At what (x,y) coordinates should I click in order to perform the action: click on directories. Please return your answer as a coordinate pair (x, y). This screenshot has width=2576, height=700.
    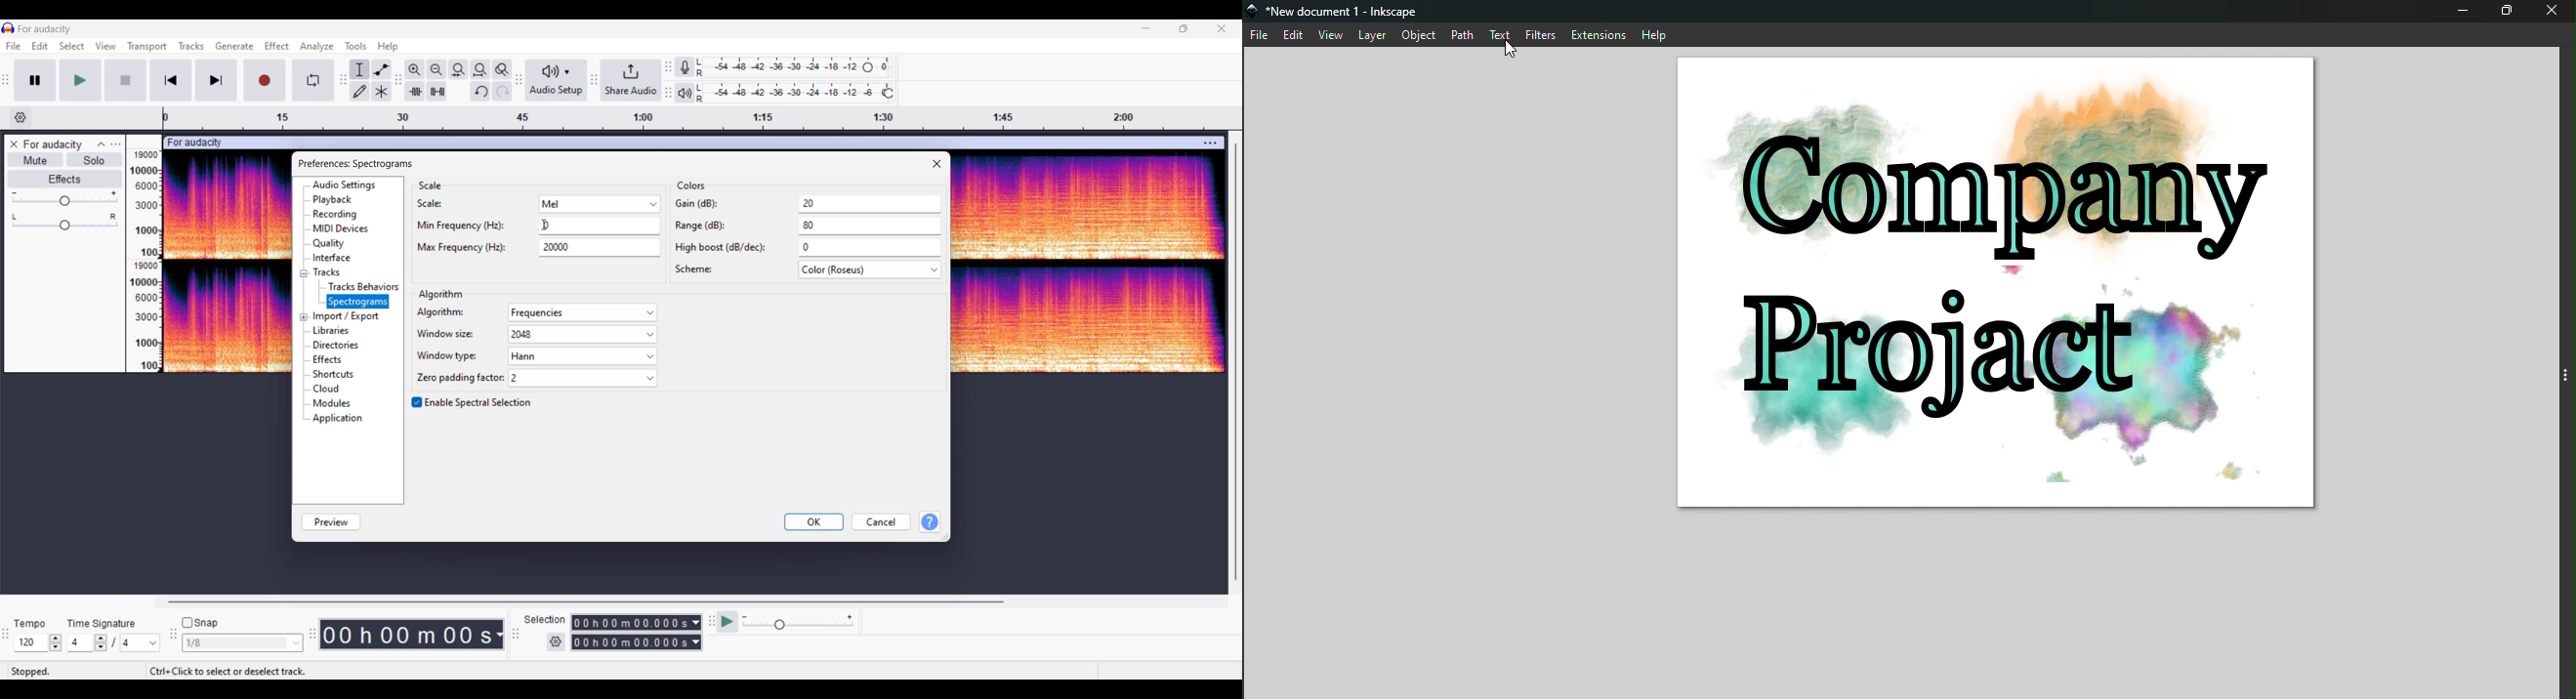
    Looking at the image, I should click on (341, 346).